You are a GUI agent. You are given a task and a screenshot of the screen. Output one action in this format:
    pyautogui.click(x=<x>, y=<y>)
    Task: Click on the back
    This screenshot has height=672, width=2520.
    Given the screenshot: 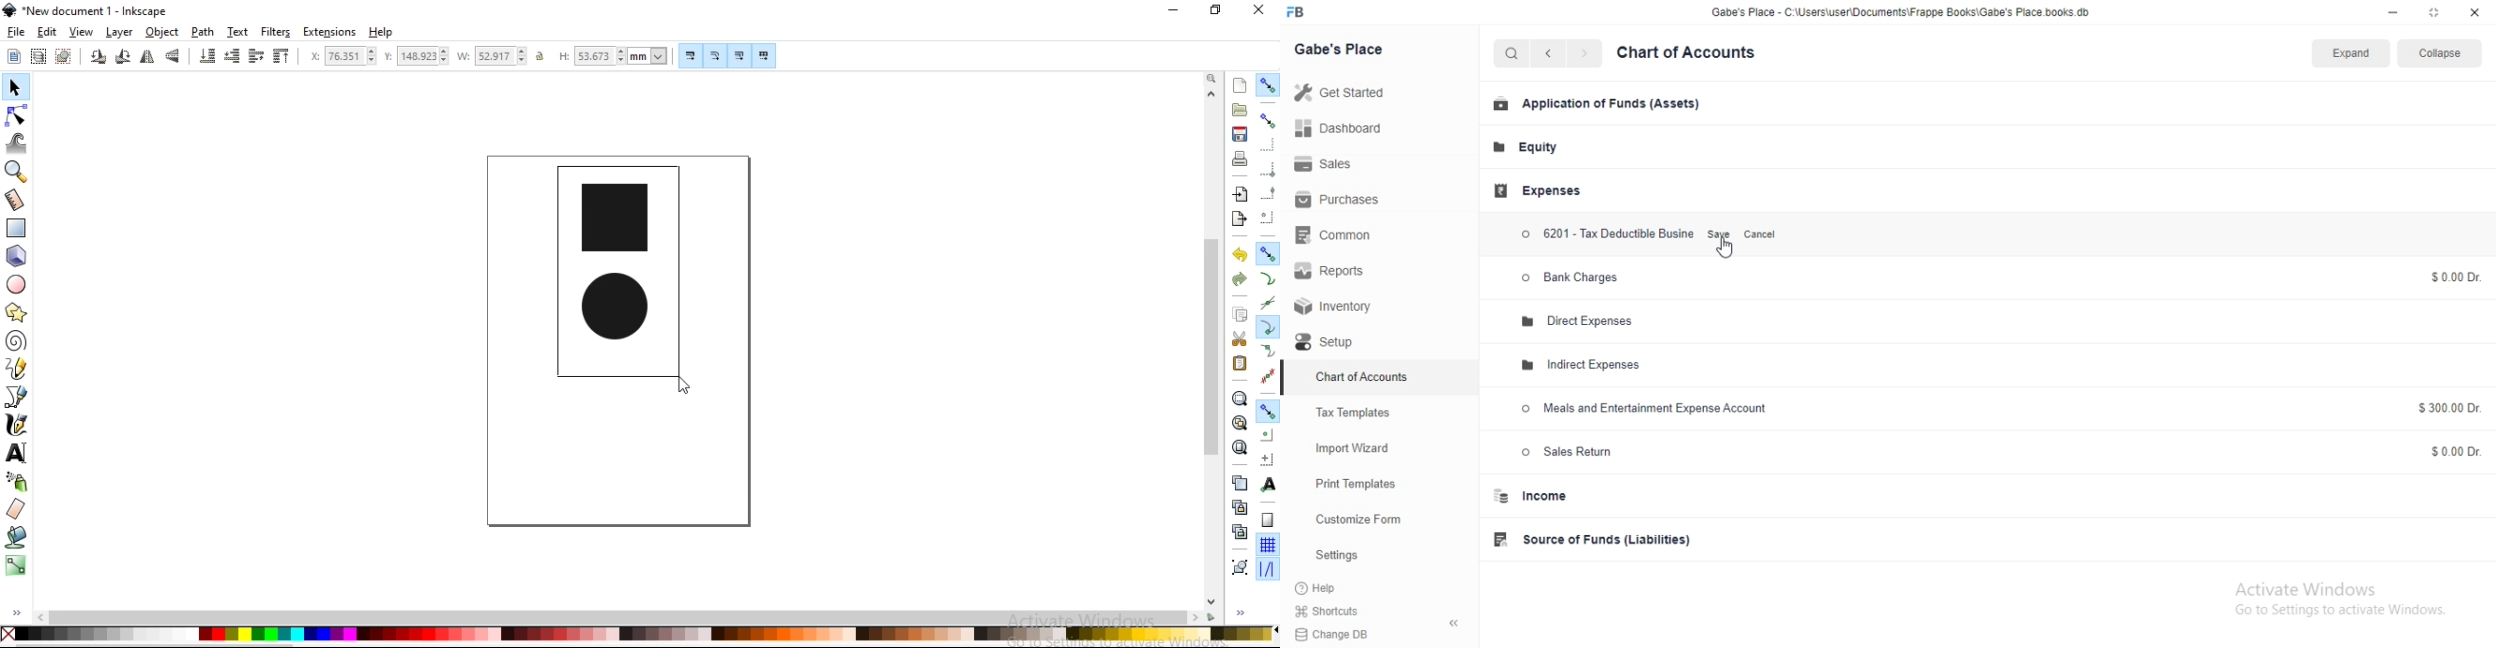 What is the action you would take?
    pyautogui.click(x=1553, y=56)
    